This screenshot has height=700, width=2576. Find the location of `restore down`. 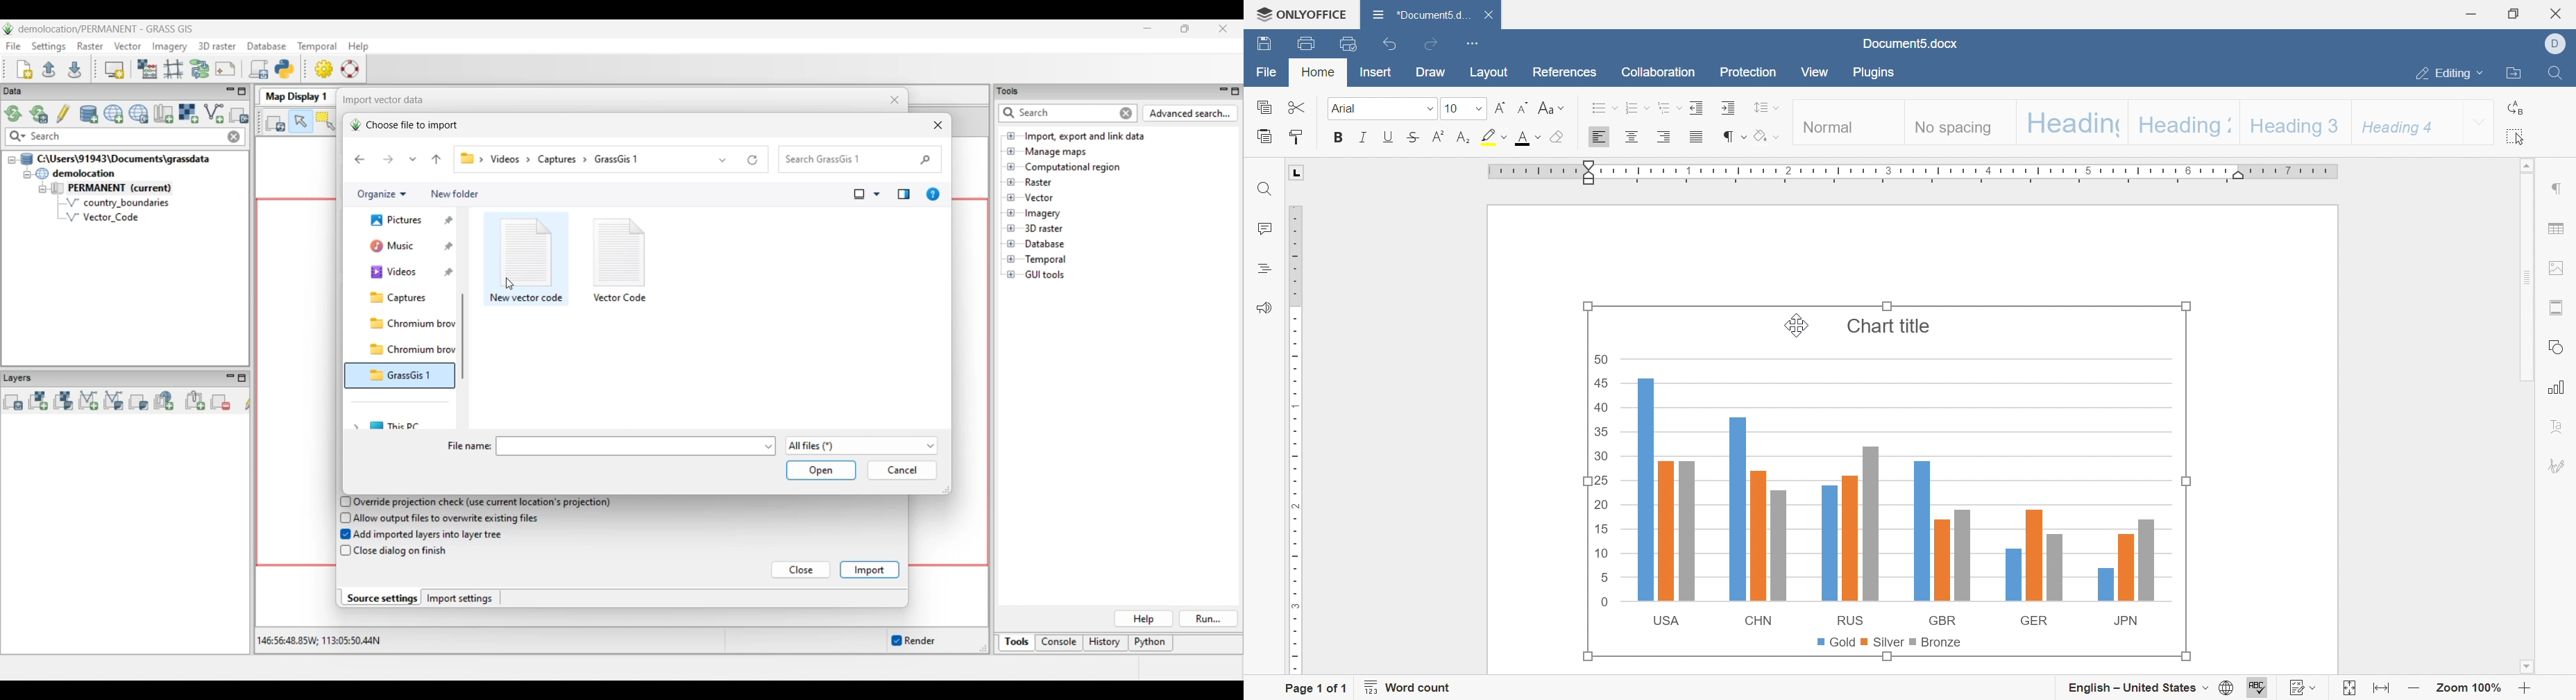

restore down is located at coordinates (2512, 15).